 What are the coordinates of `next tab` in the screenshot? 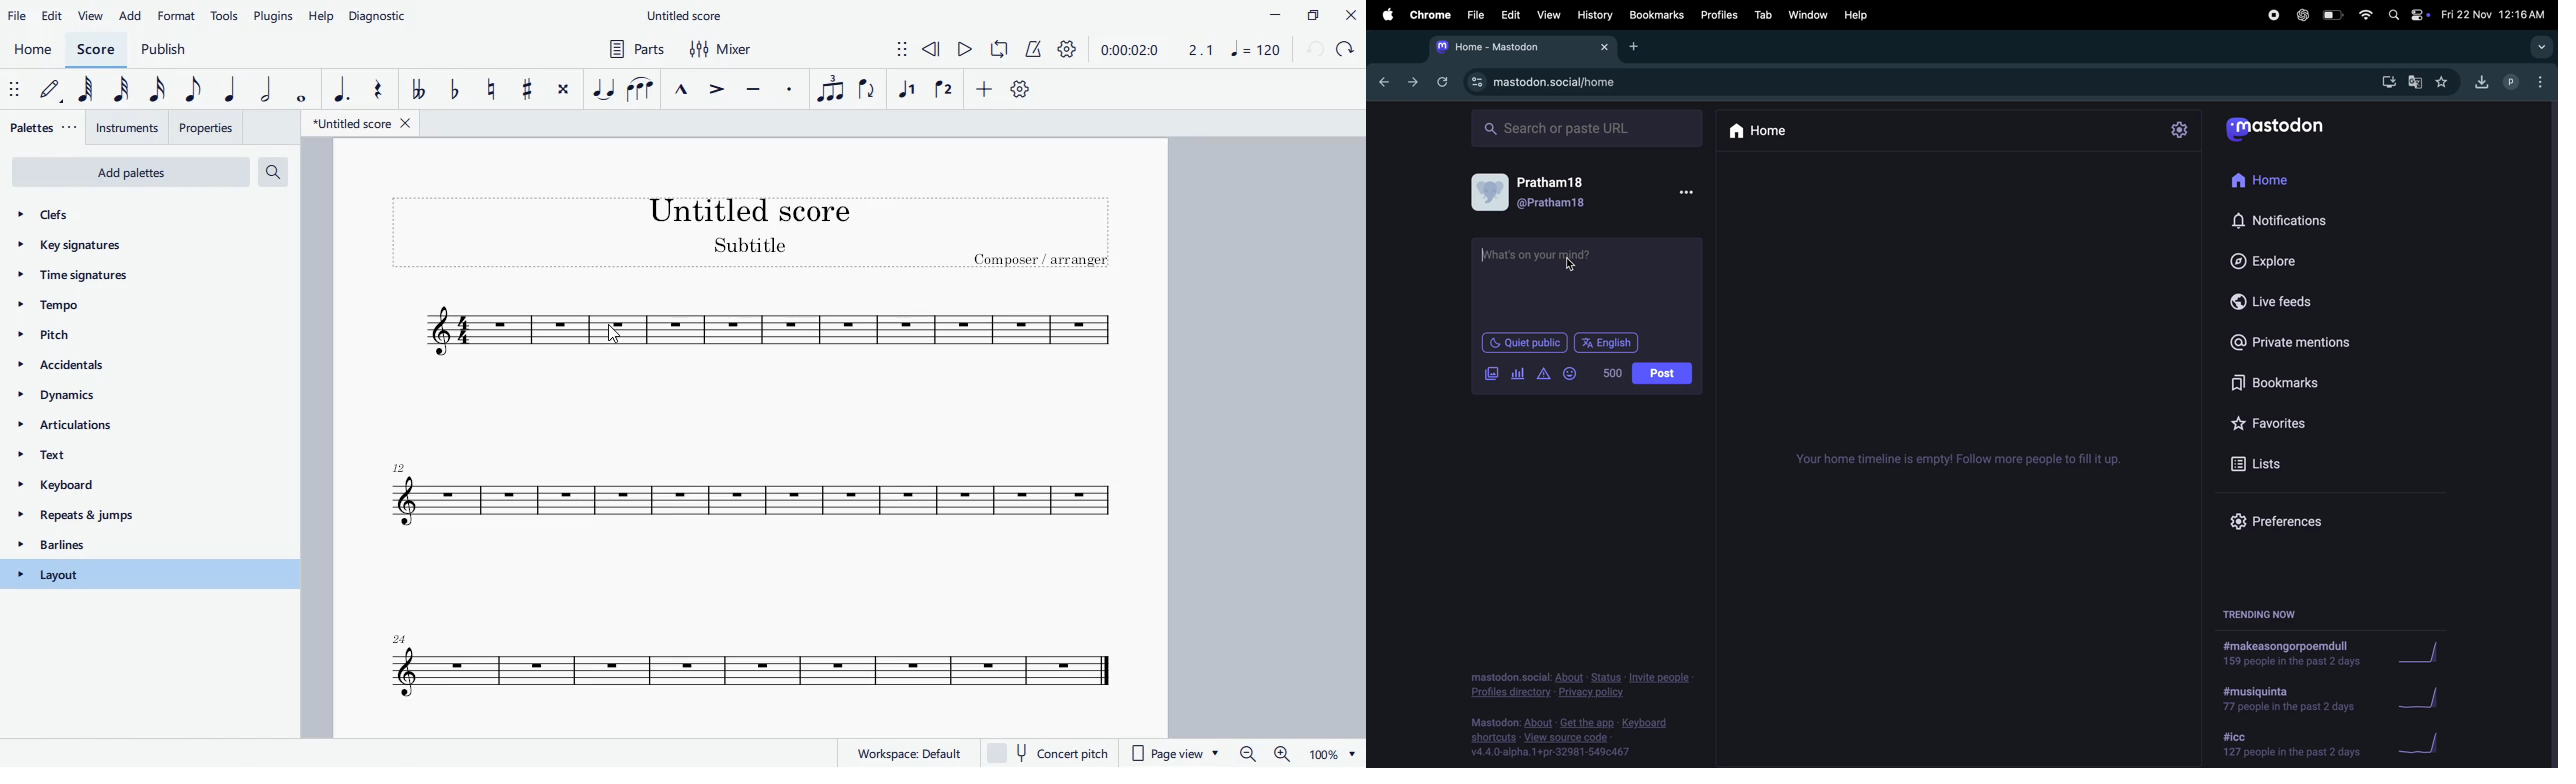 It's located at (1409, 82).